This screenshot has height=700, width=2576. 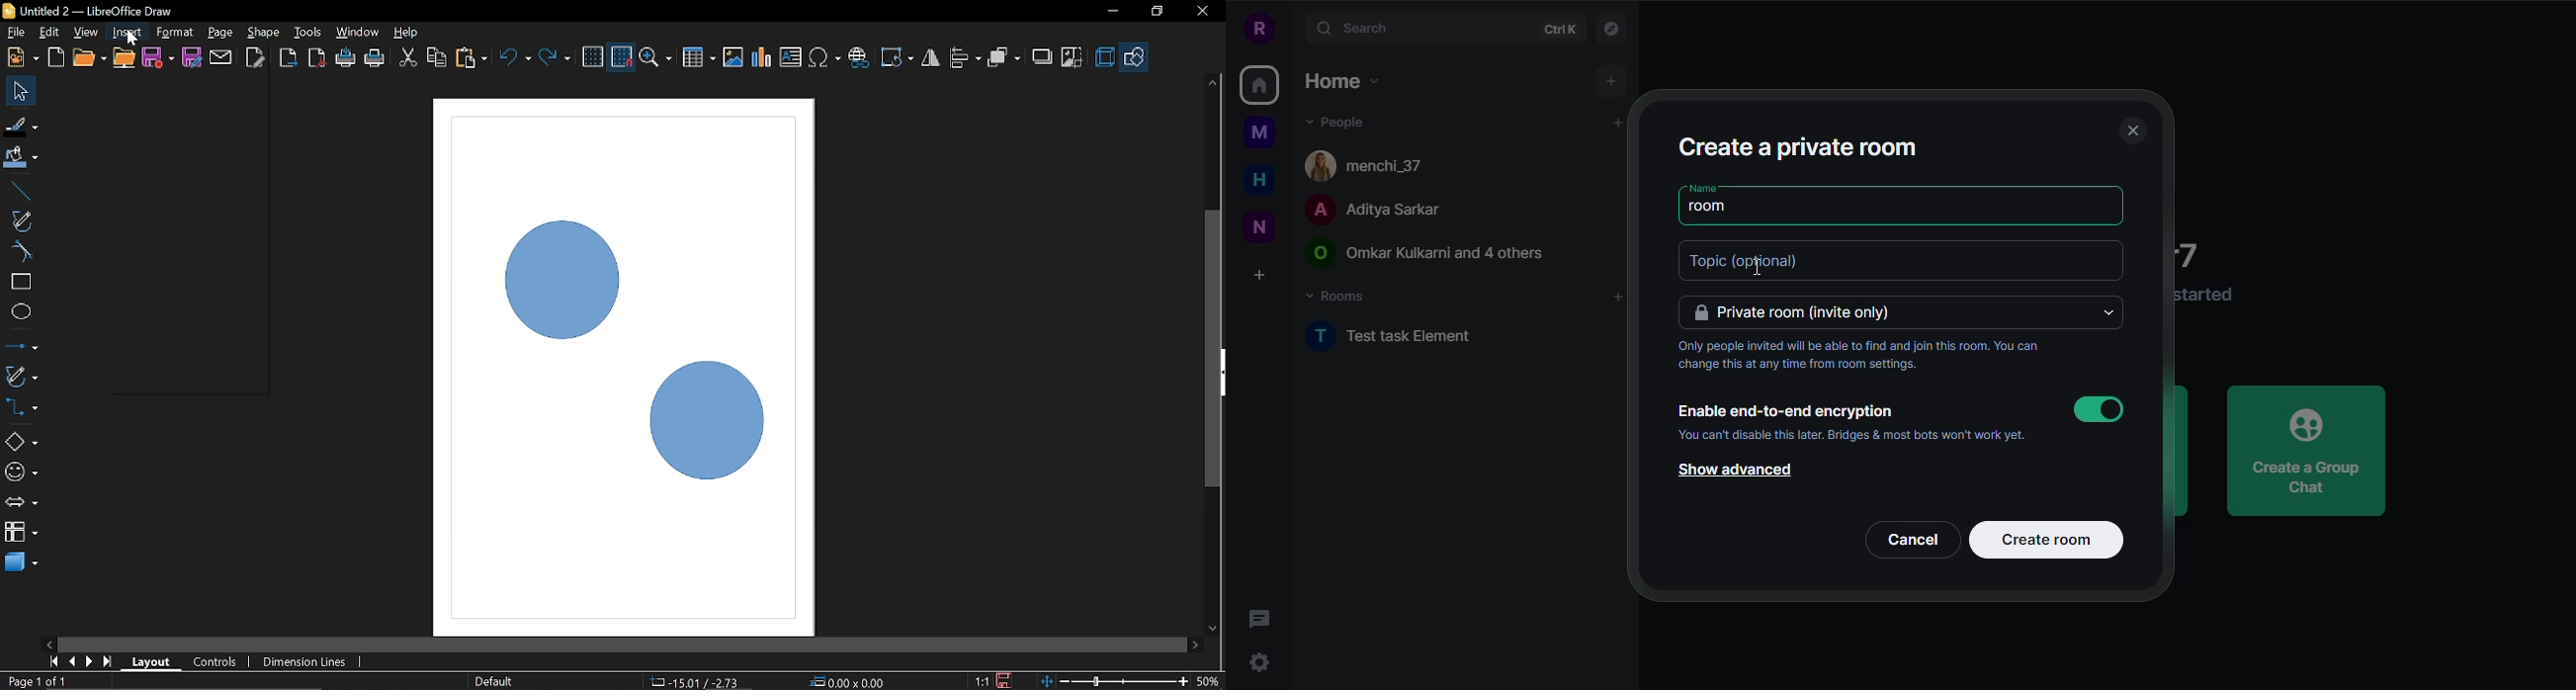 I want to click on Insert, so click(x=128, y=32).